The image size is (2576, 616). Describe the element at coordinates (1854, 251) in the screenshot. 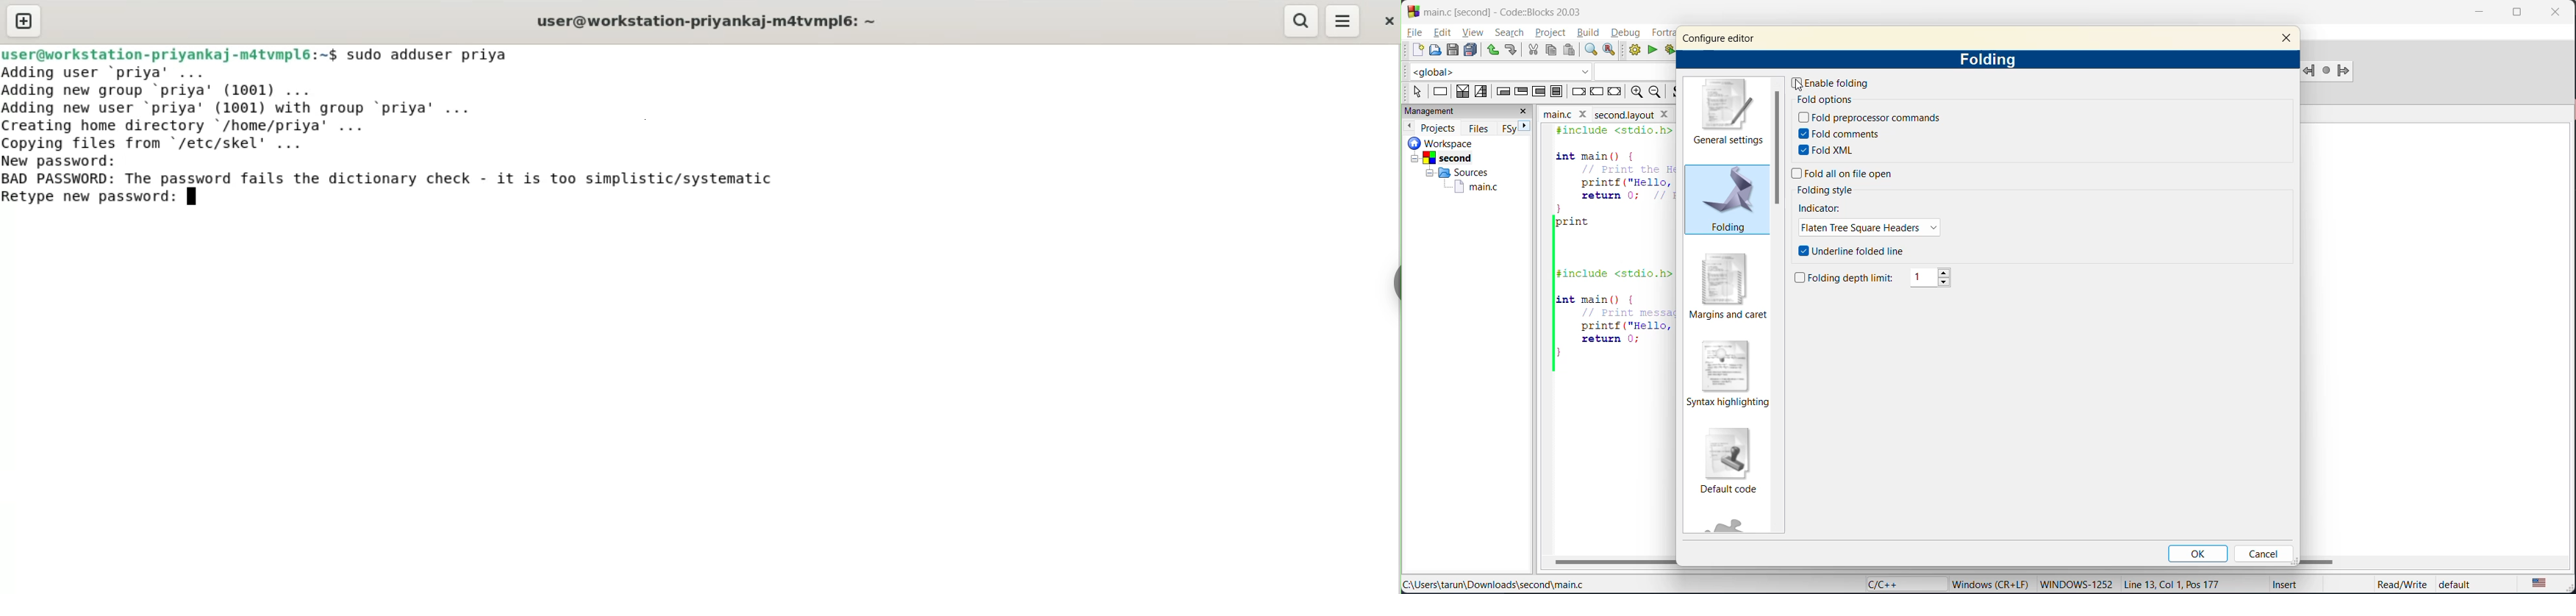

I see `underline folded line` at that location.